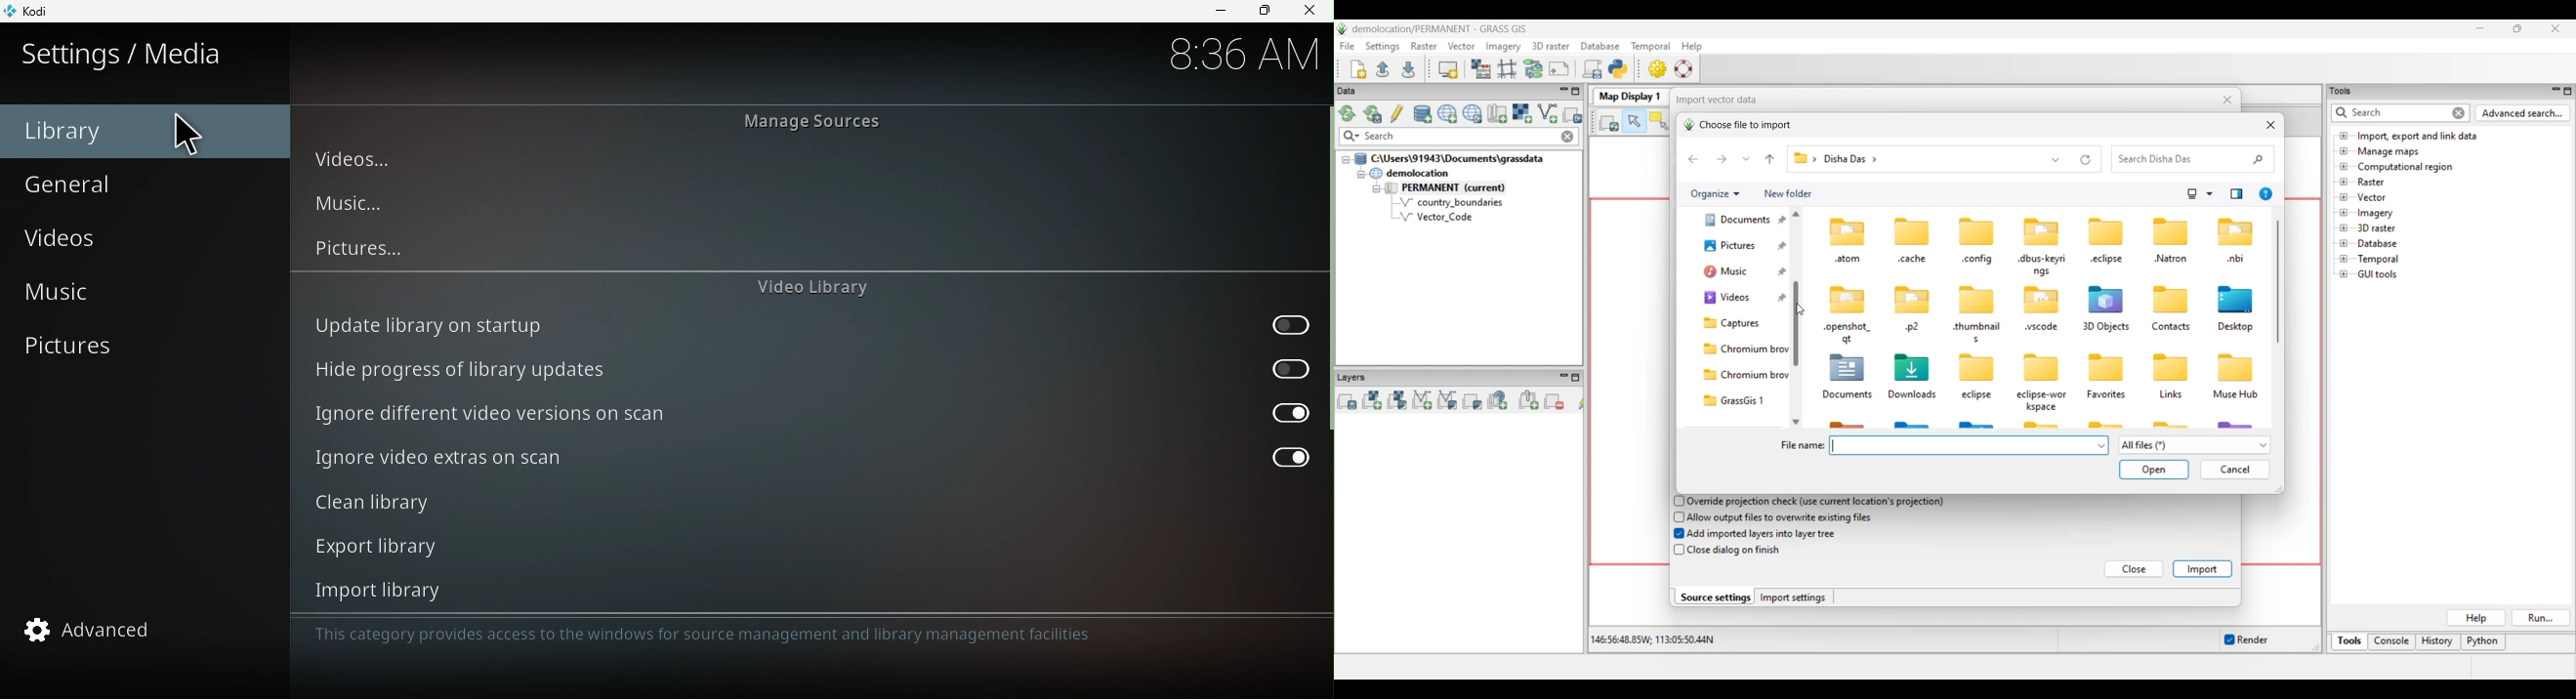 This screenshot has height=700, width=2576. Describe the element at coordinates (723, 635) in the screenshot. I see `This category provides access to the windows for source management and library management` at that location.